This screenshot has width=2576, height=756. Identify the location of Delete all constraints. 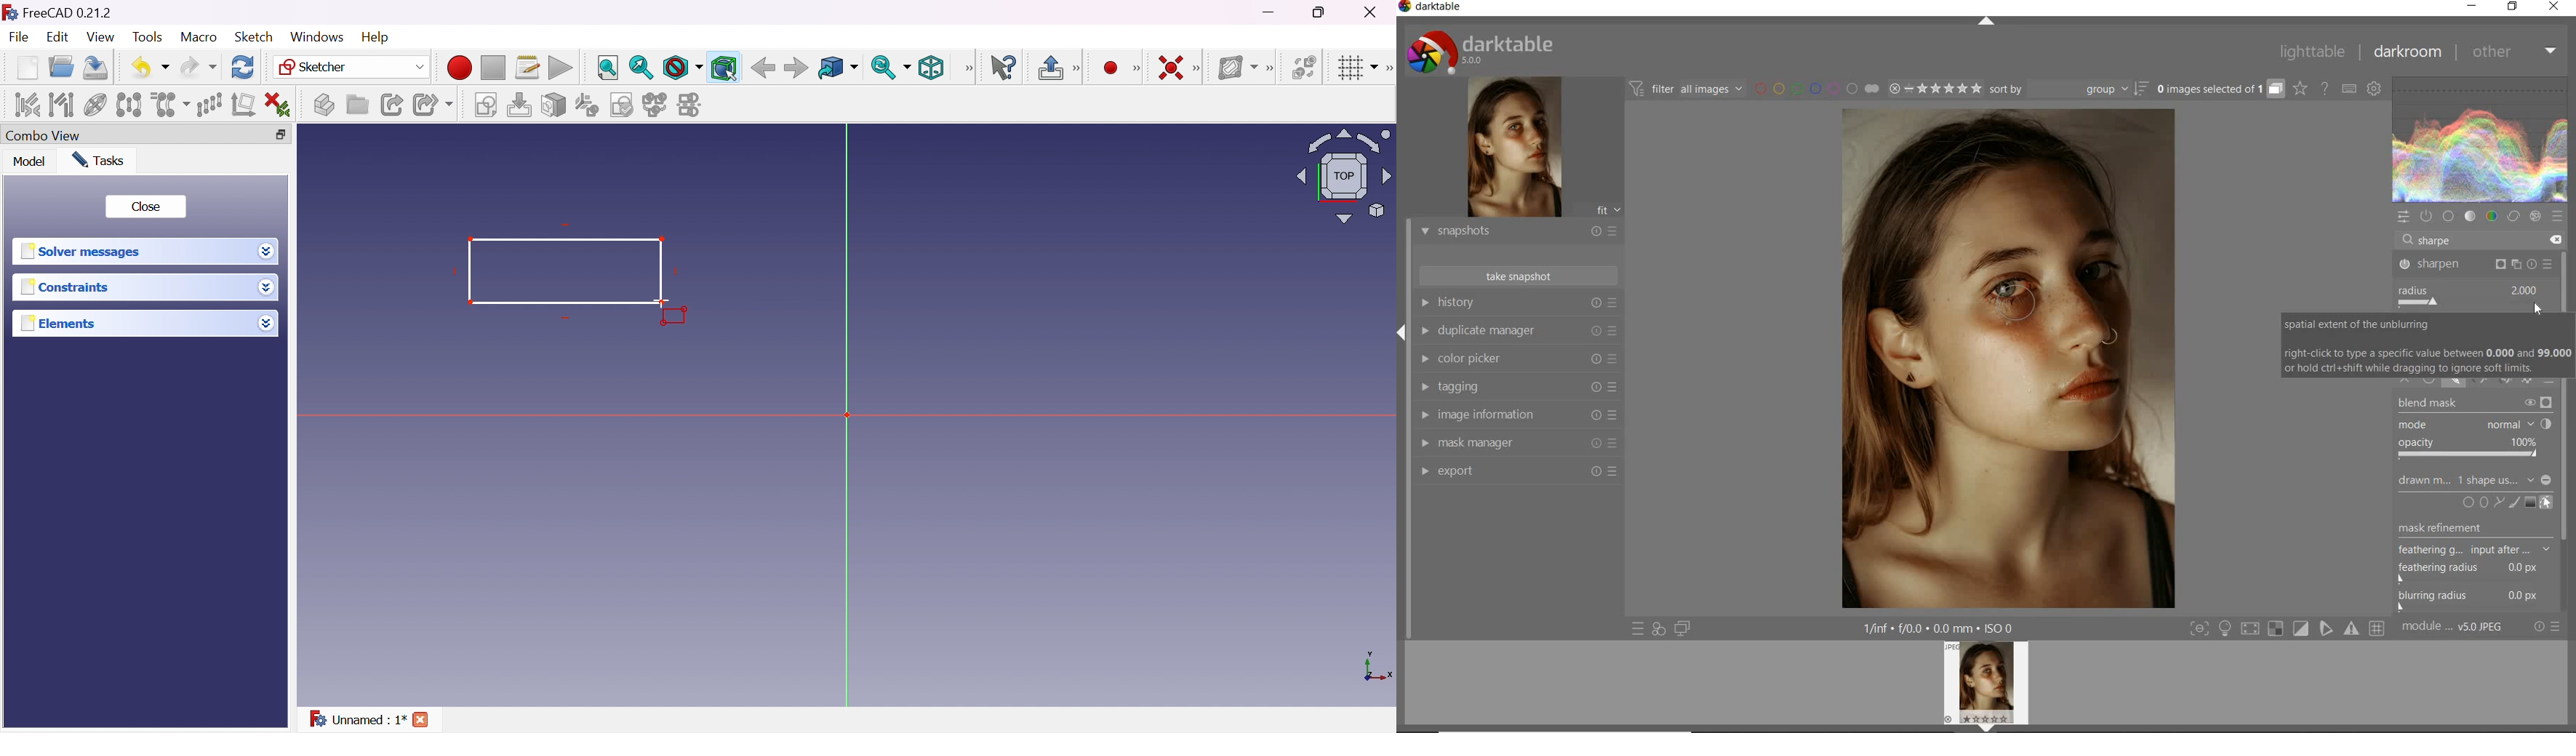
(278, 104).